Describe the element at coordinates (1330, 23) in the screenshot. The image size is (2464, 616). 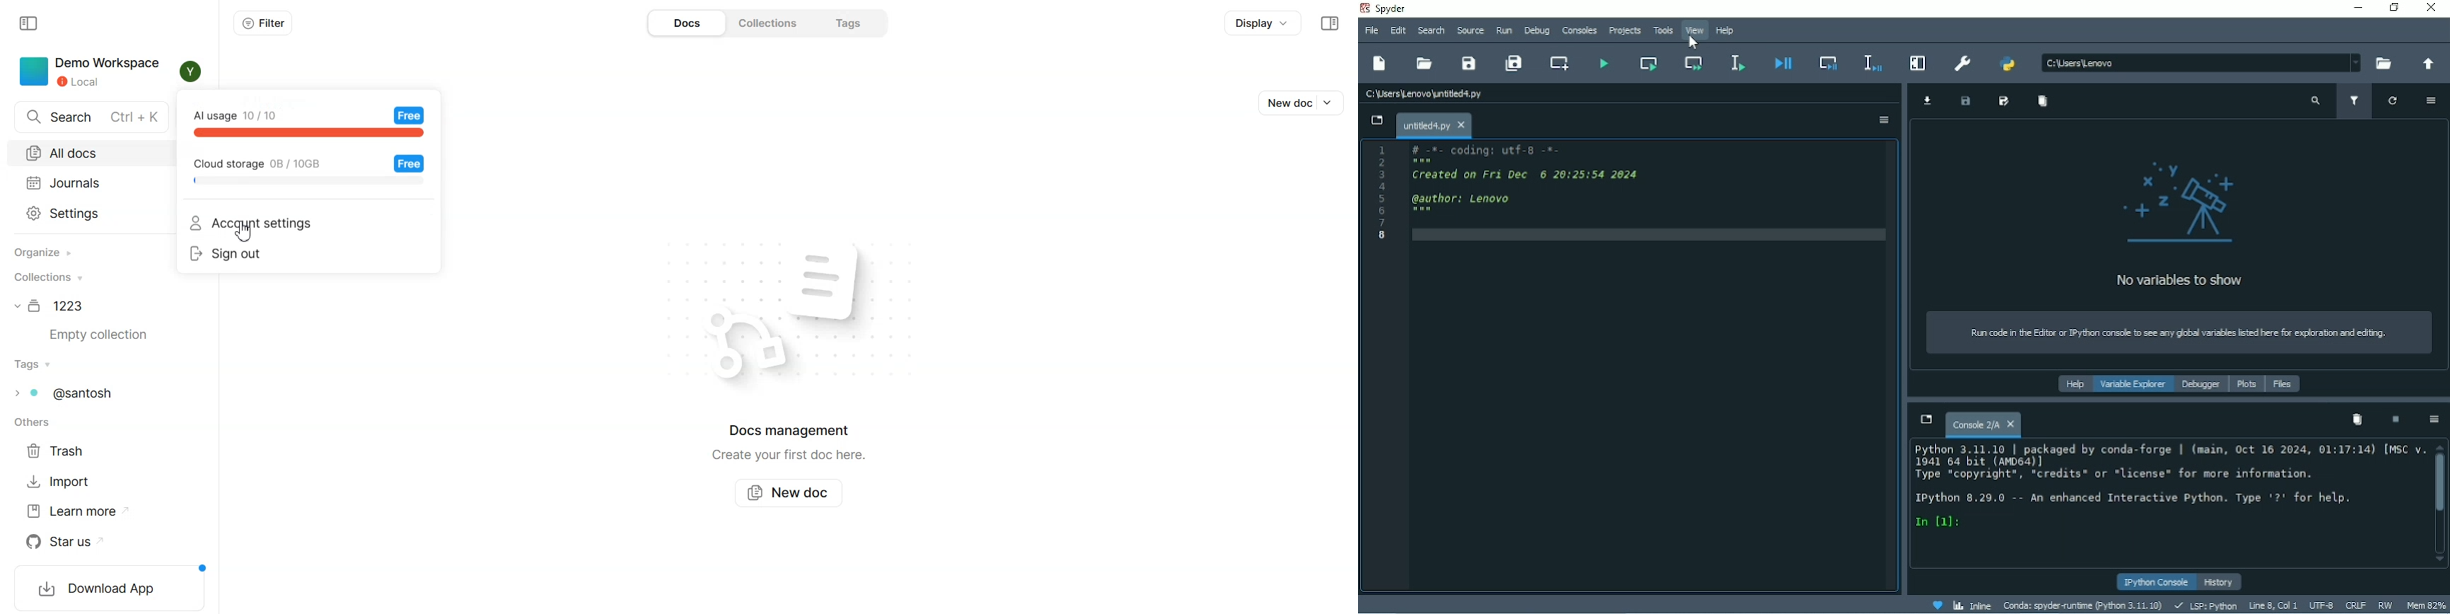
I see `Collapse sidebar` at that location.